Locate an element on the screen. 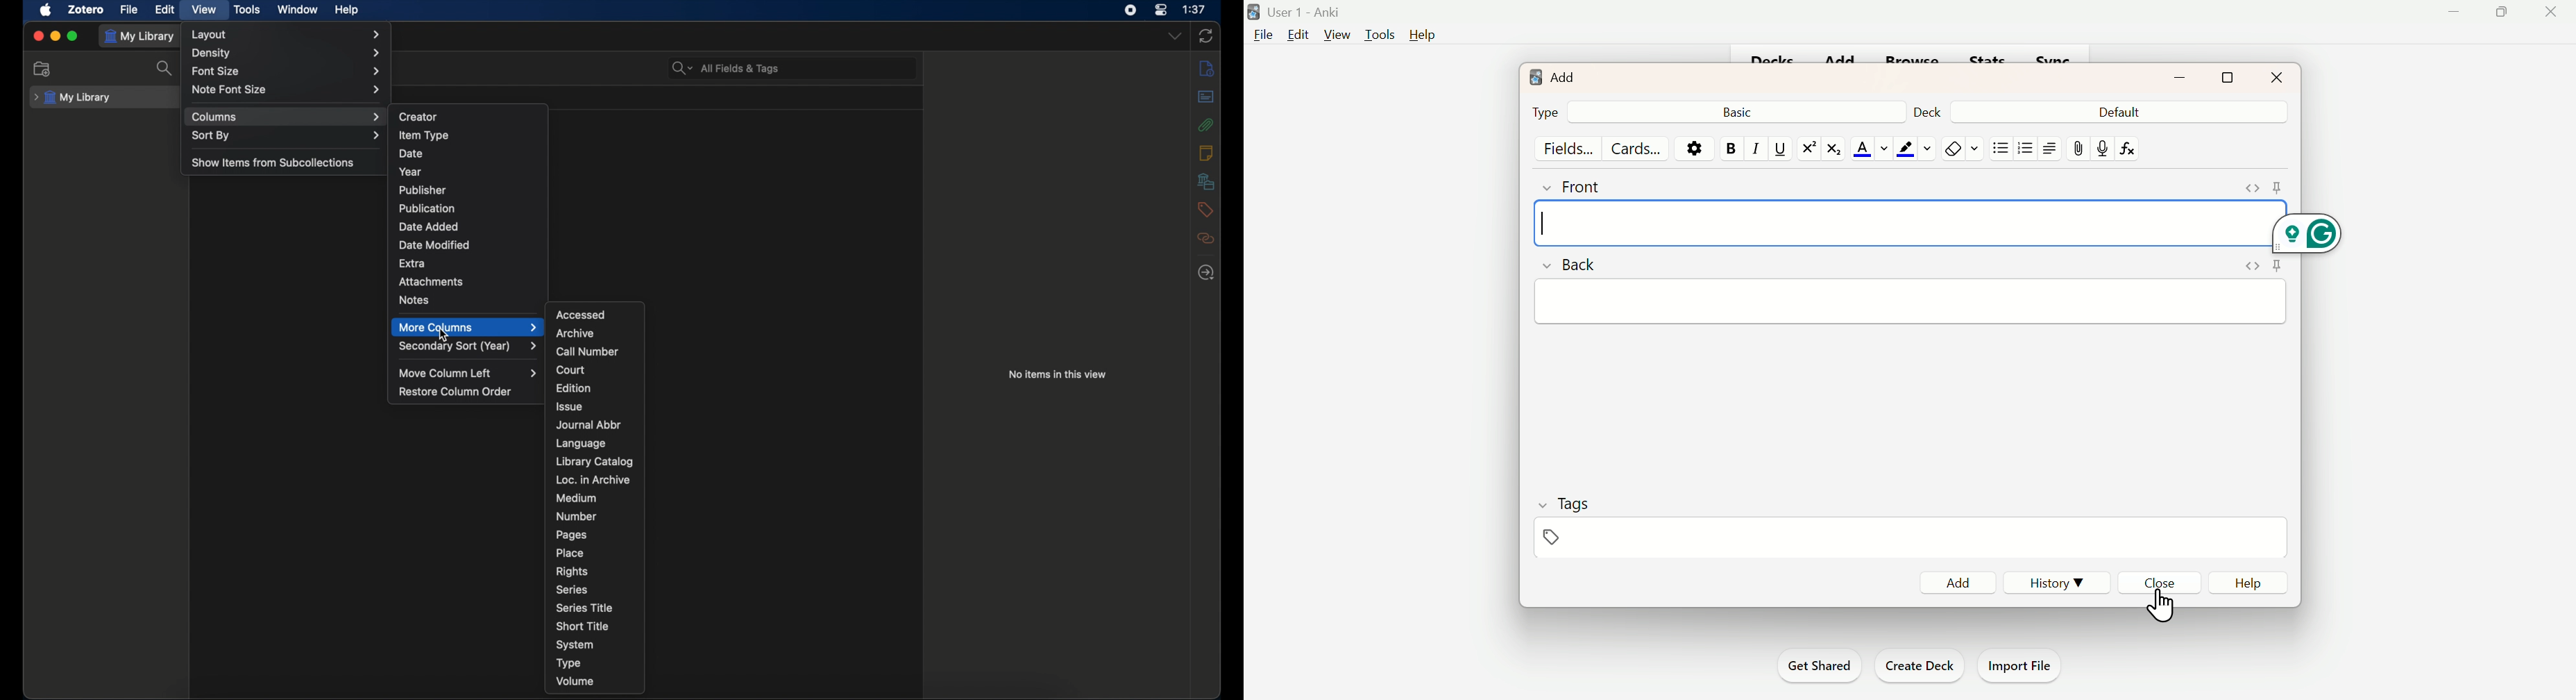 The width and height of the screenshot is (2576, 700). Tools is located at coordinates (1378, 35).